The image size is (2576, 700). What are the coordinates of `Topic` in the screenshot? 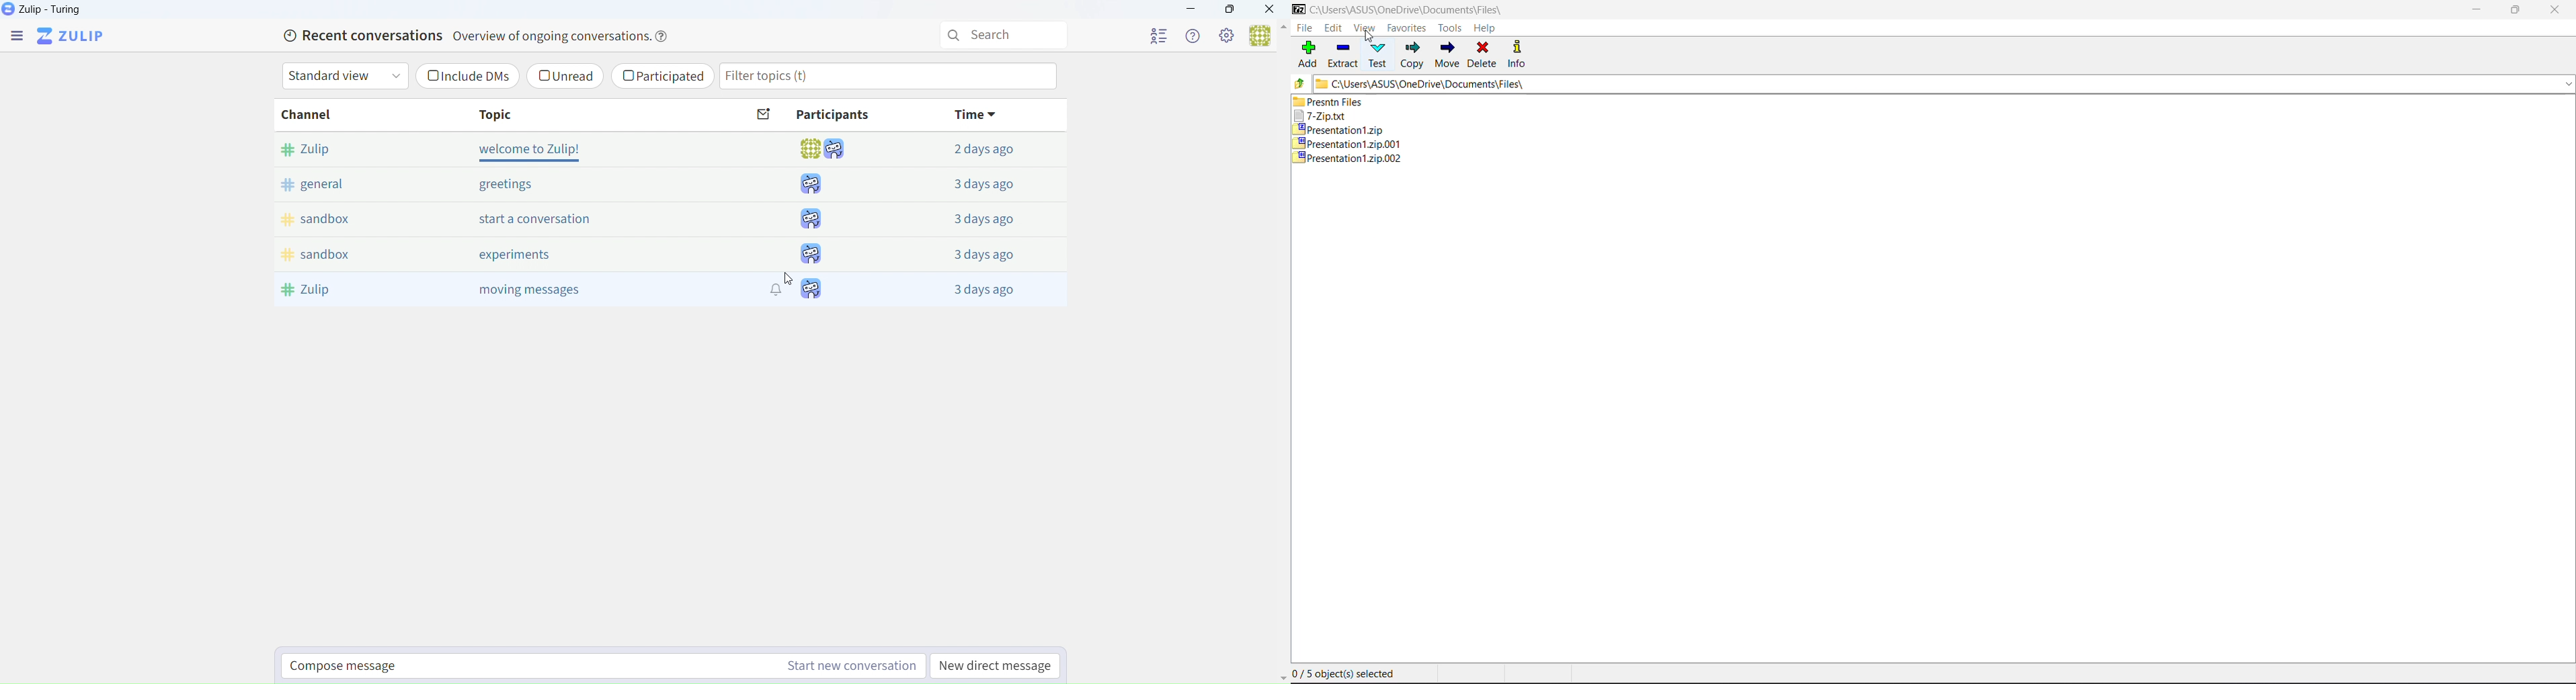 It's located at (501, 114).